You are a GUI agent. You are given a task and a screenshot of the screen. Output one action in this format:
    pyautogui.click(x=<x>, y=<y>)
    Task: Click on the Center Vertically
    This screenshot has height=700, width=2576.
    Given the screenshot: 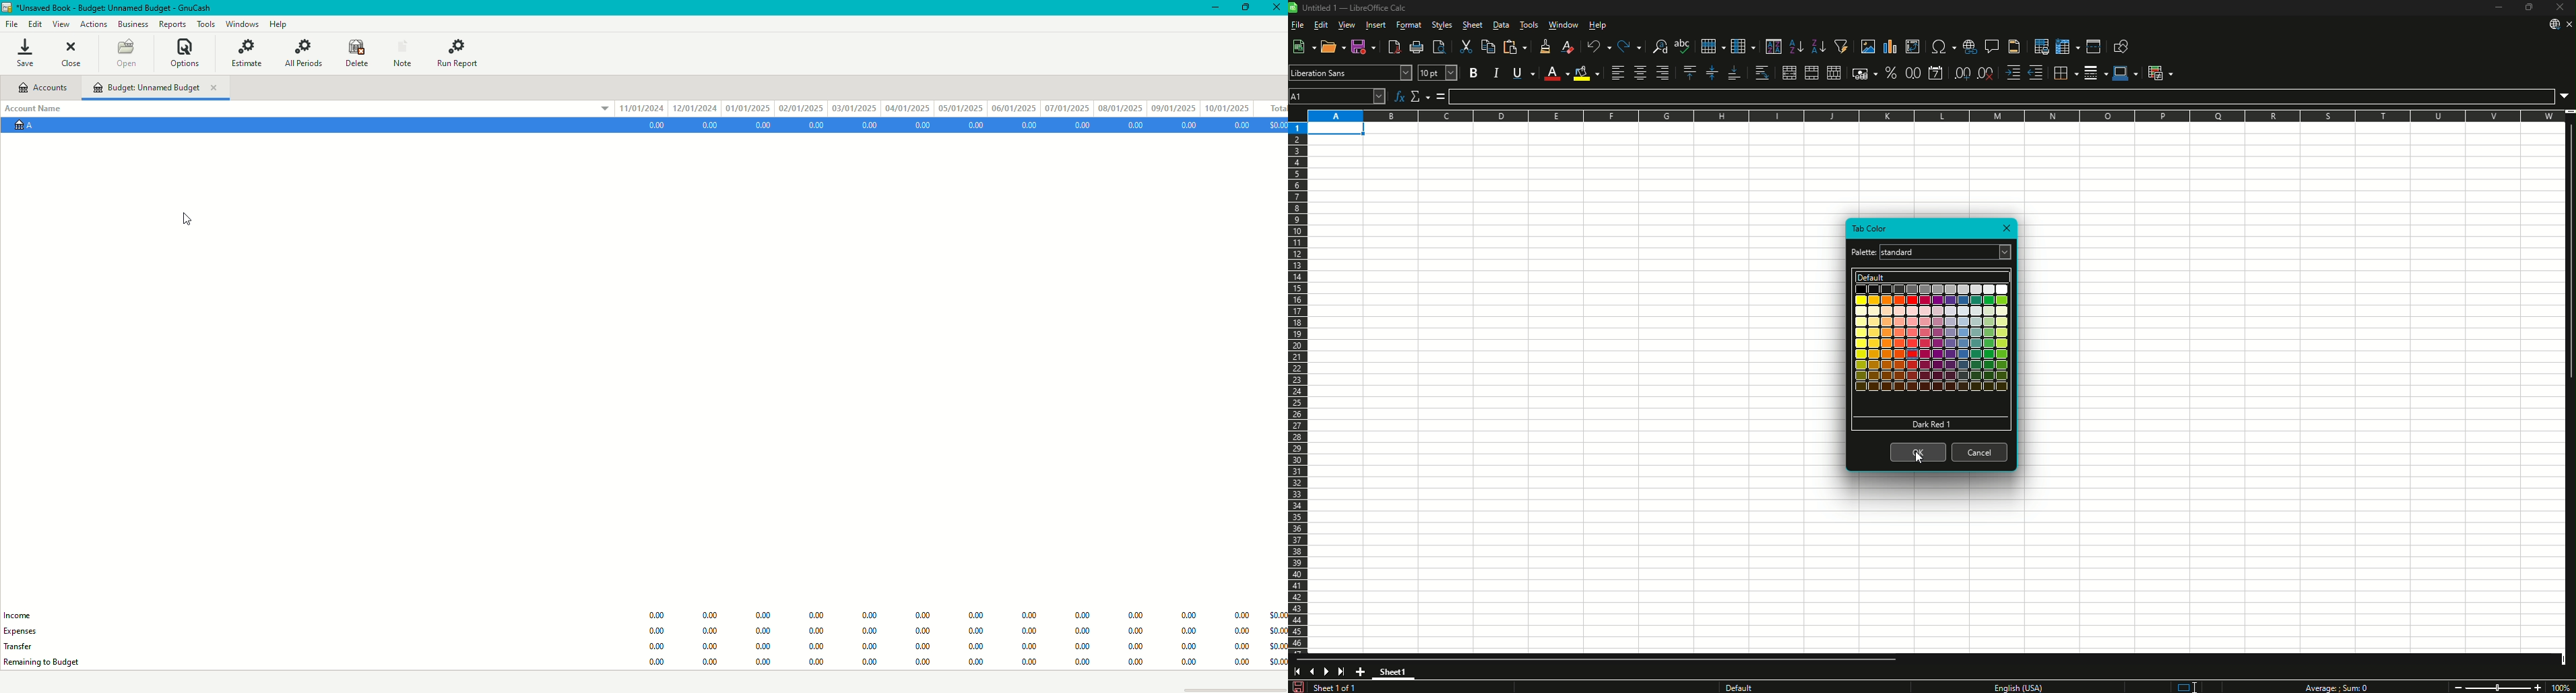 What is the action you would take?
    pyautogui.click(x=1712, y=73)
    